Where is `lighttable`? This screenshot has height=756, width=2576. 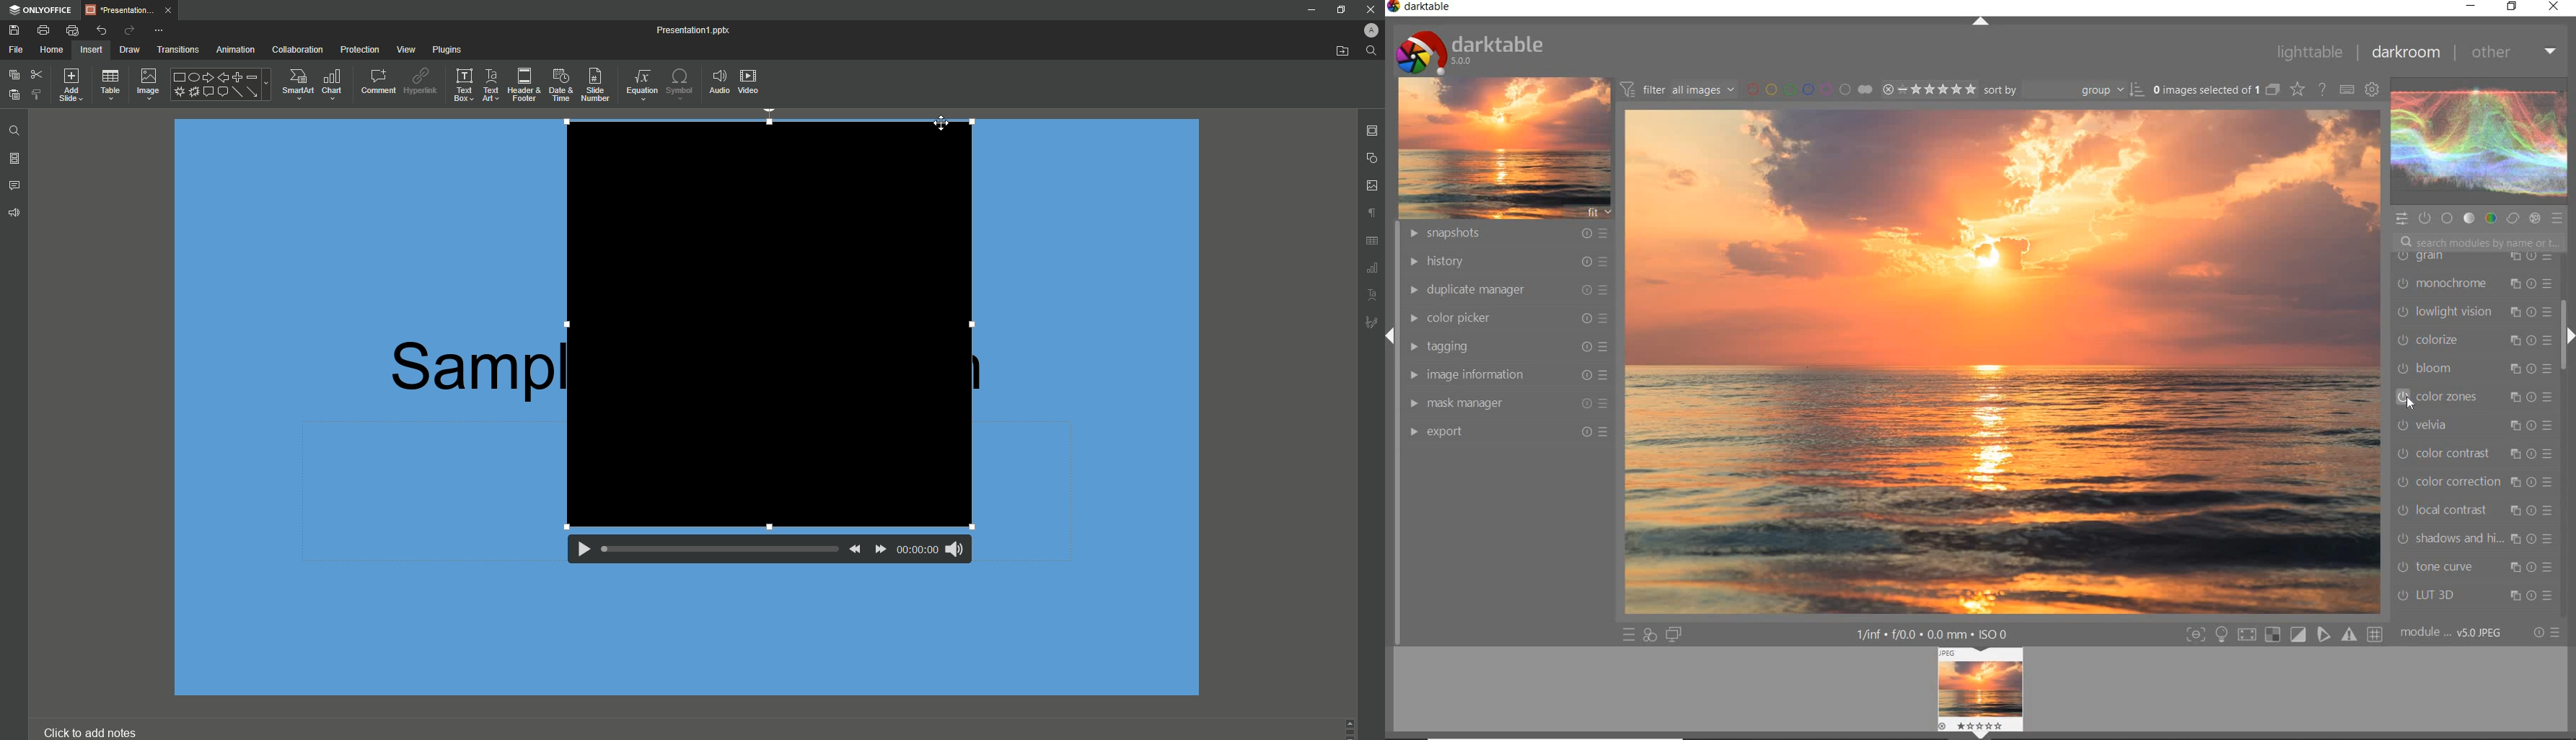
lighttable is located at coordinates (2308, 52).